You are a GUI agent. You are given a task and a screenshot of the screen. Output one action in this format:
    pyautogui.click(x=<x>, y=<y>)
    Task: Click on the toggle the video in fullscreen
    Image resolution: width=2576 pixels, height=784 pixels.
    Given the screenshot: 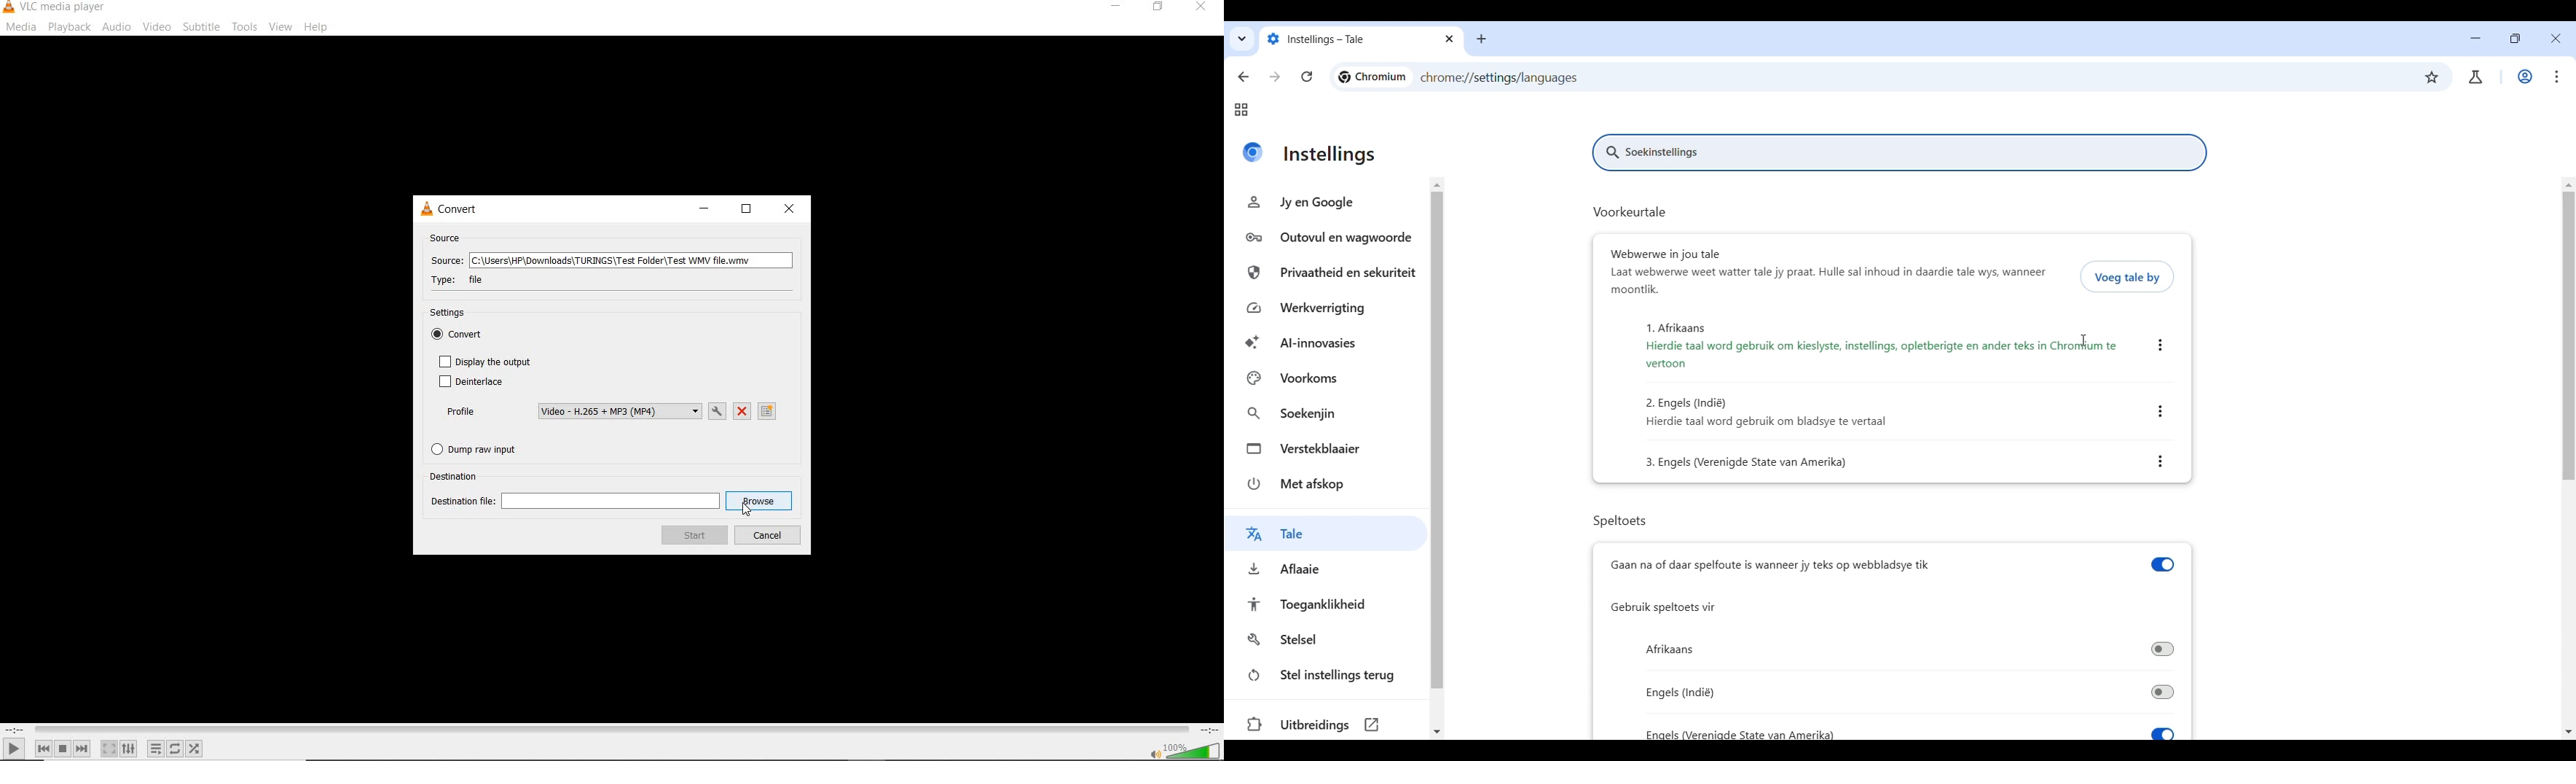 What is the action you would take?
    pyautogui.click(x=109, y=749)
    